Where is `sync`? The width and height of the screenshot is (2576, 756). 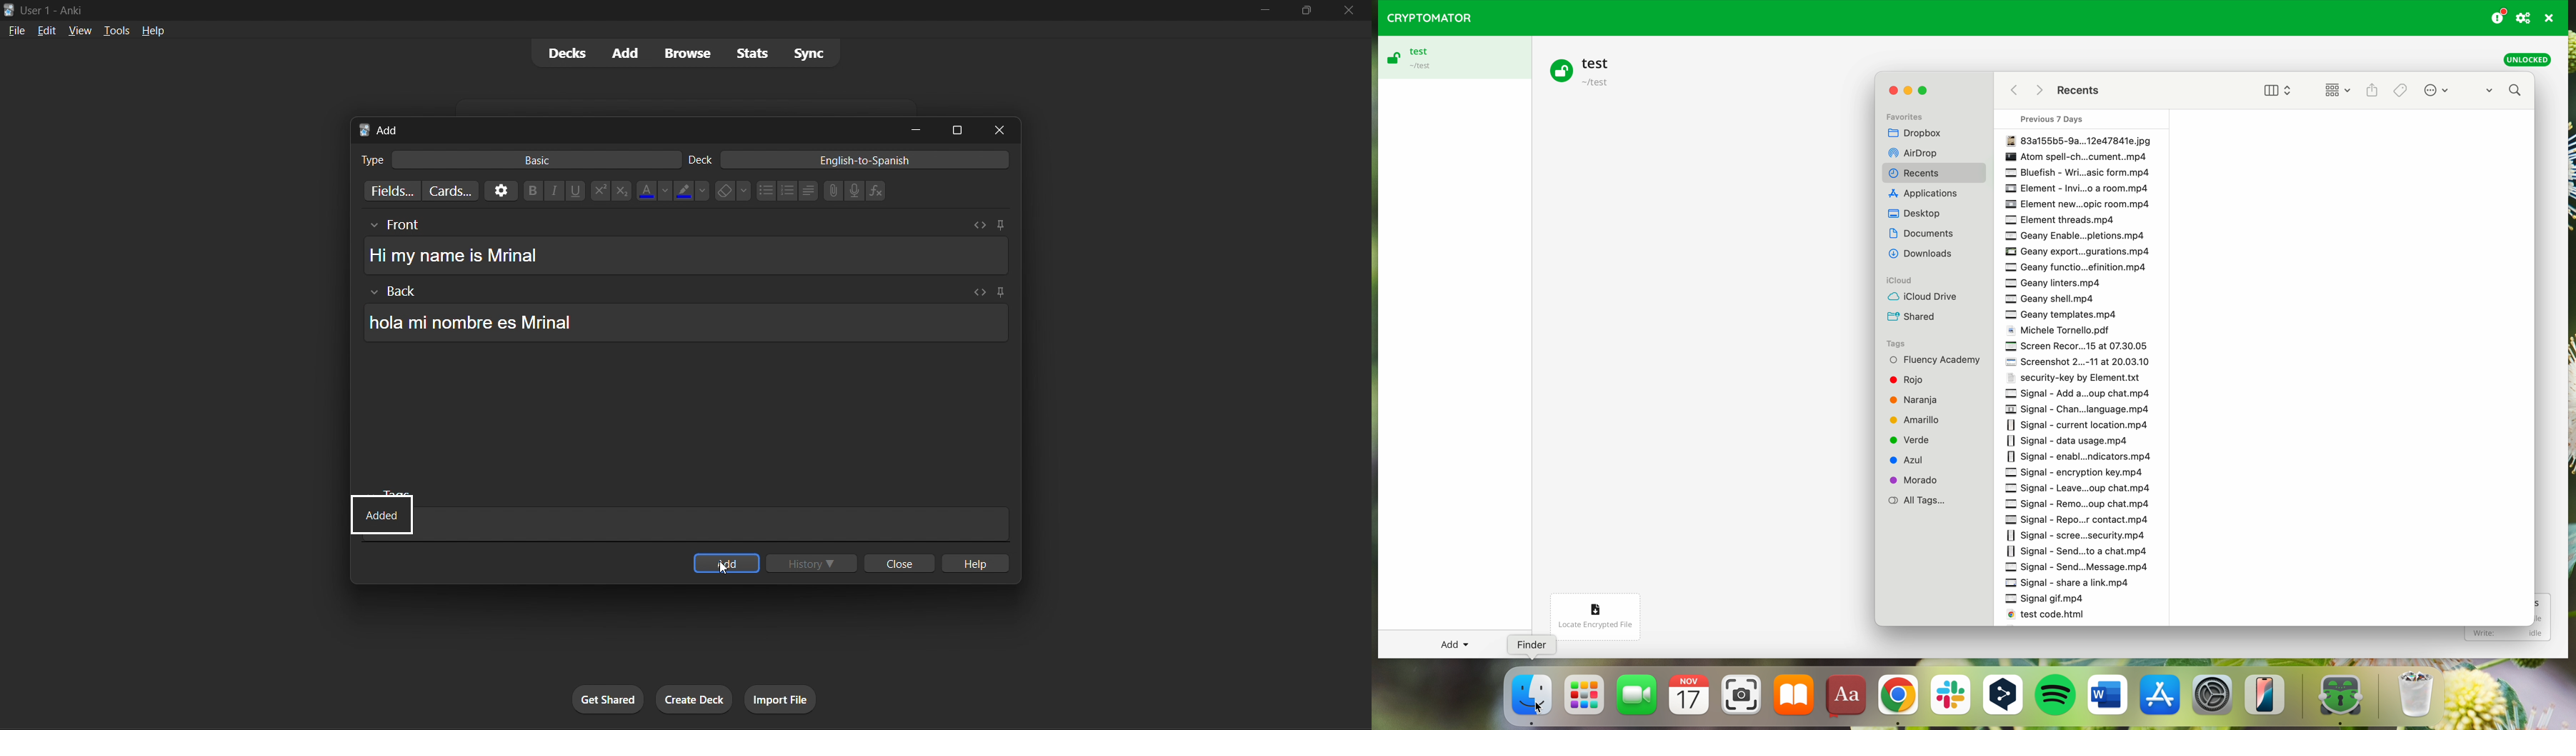
sync is located at coordinates (809, 54).